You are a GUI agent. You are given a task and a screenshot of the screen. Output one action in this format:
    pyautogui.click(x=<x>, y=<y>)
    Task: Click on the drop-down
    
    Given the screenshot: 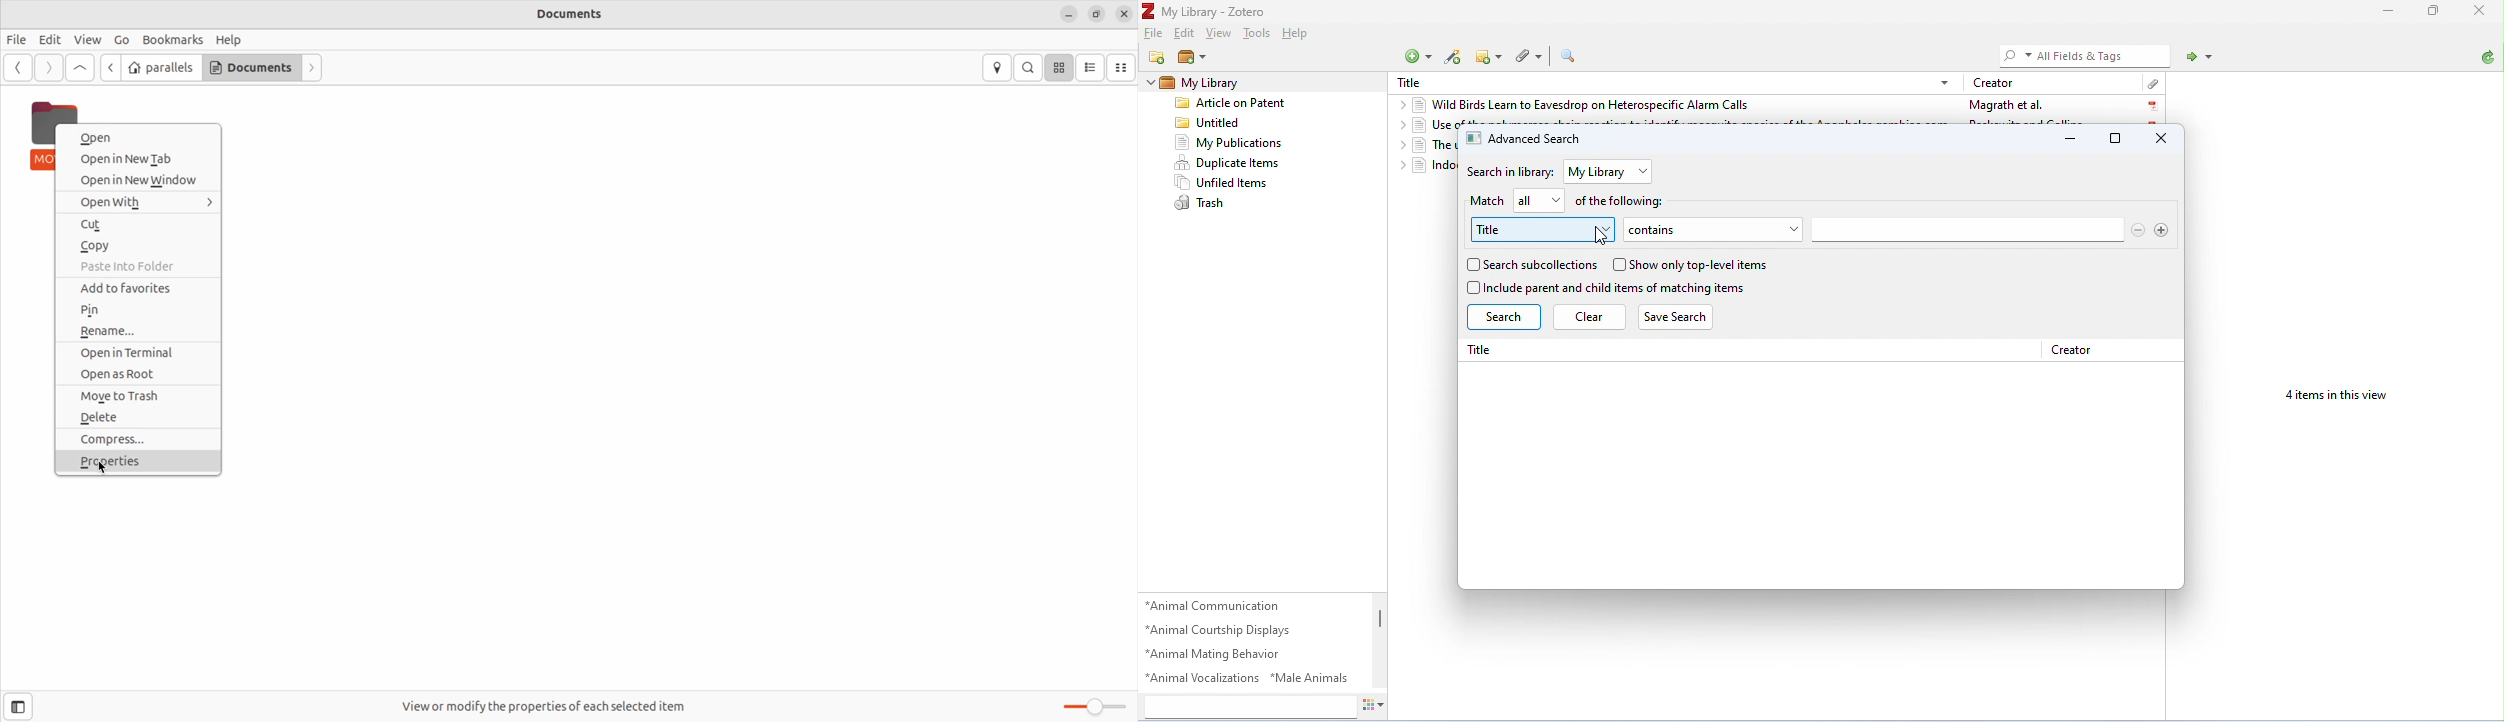 What is the action you would take?
    pyautogui.click(x=1606, y=230)
    